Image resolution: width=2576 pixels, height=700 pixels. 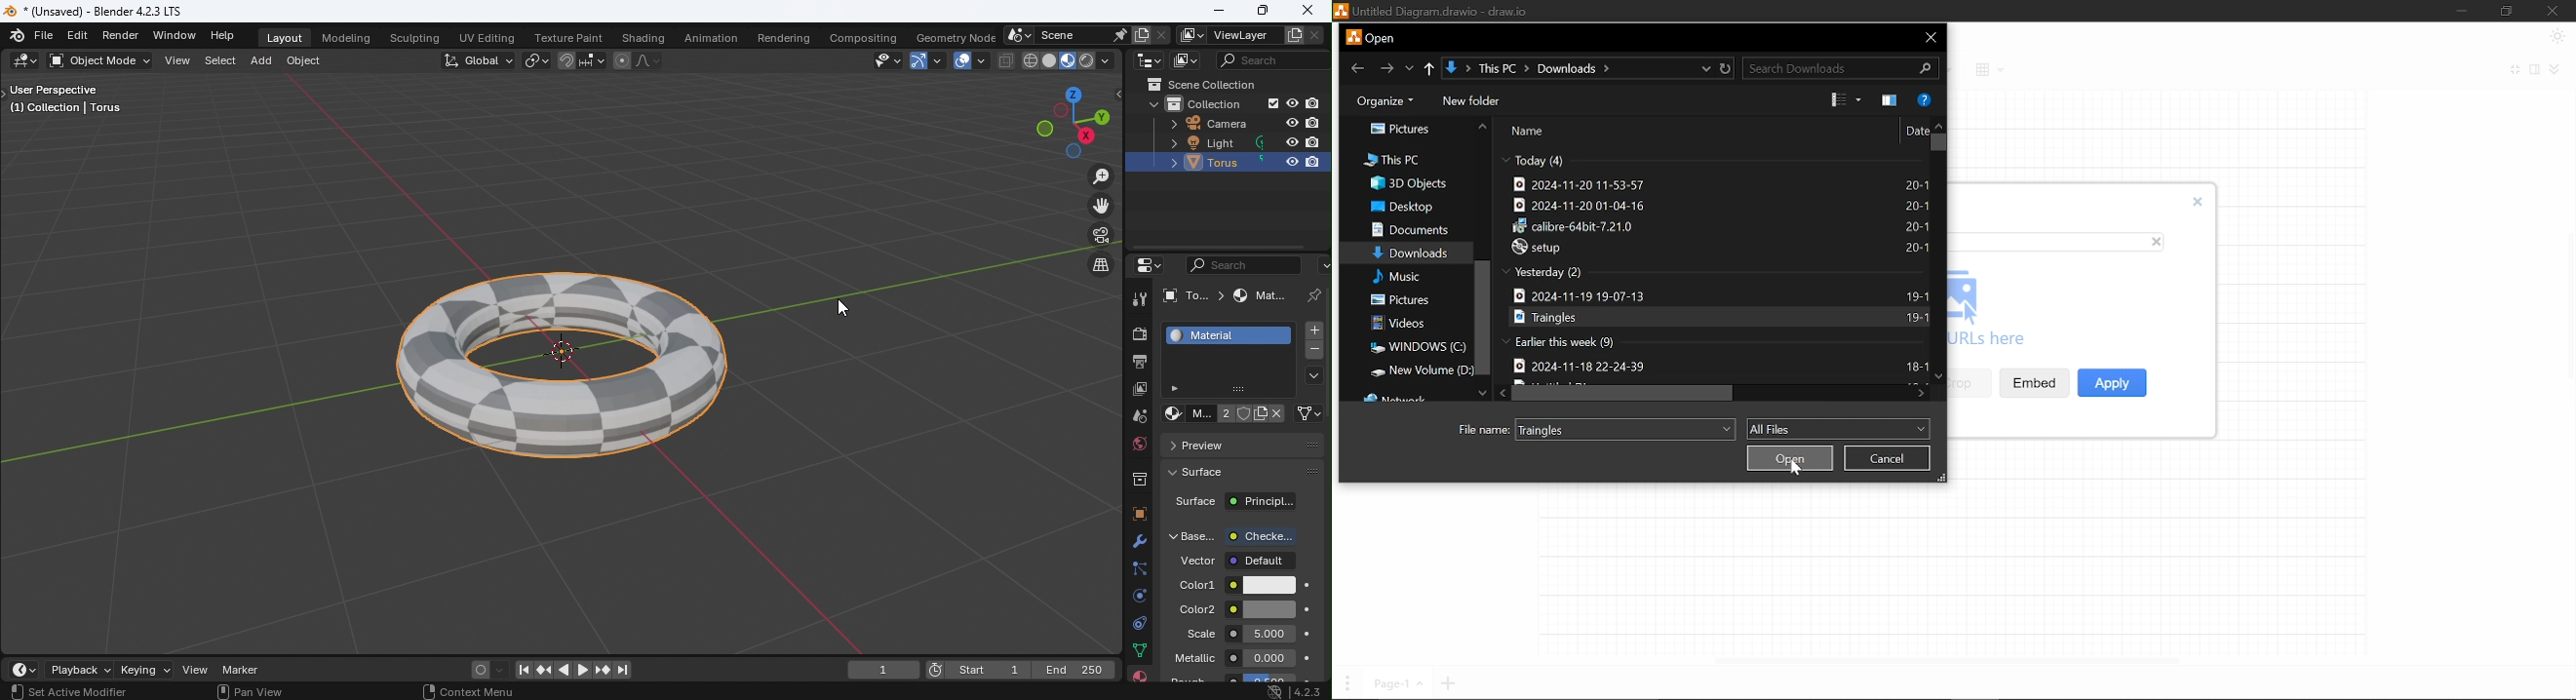 What do you see at coordinates (1177, 388) in the screenshot?
I see `Button` at bounding box center [1177, 388].